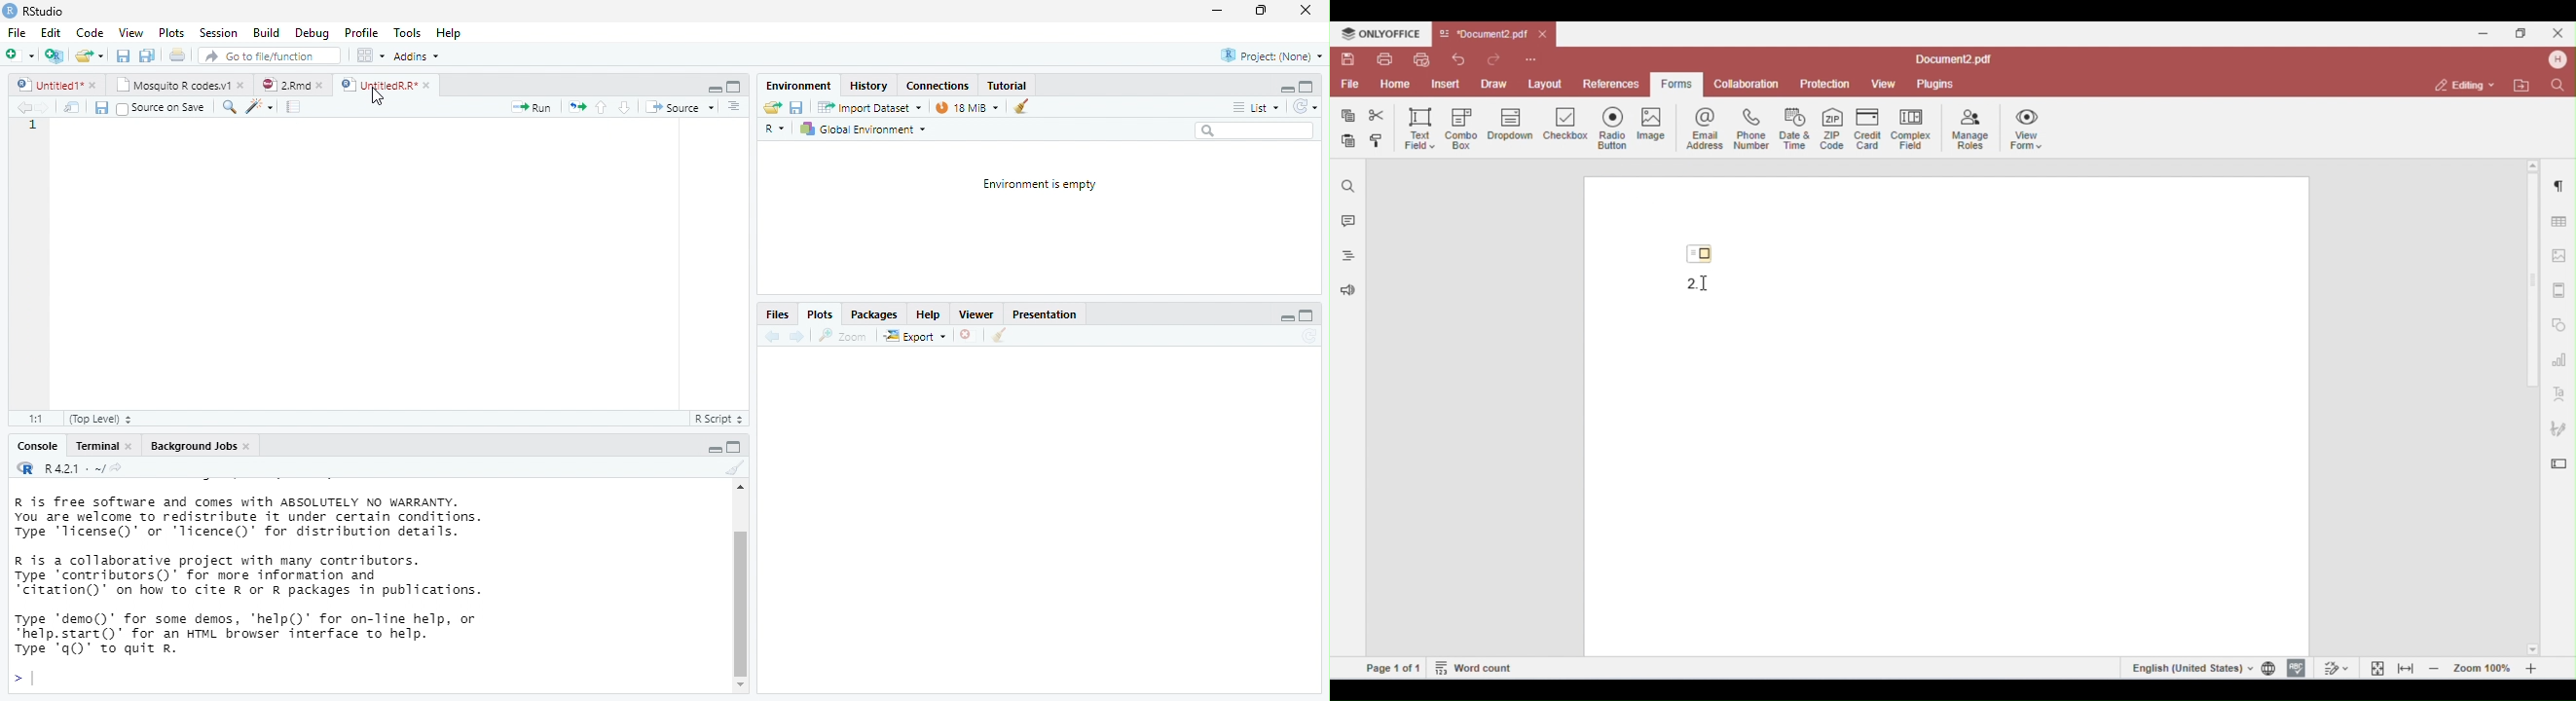 Image resolution: width=2576 pixels, height=728 pixels. What do you see at coordinates (312, 33) in the screenshot?
I see `Debug` at bounding box center [312, 33].